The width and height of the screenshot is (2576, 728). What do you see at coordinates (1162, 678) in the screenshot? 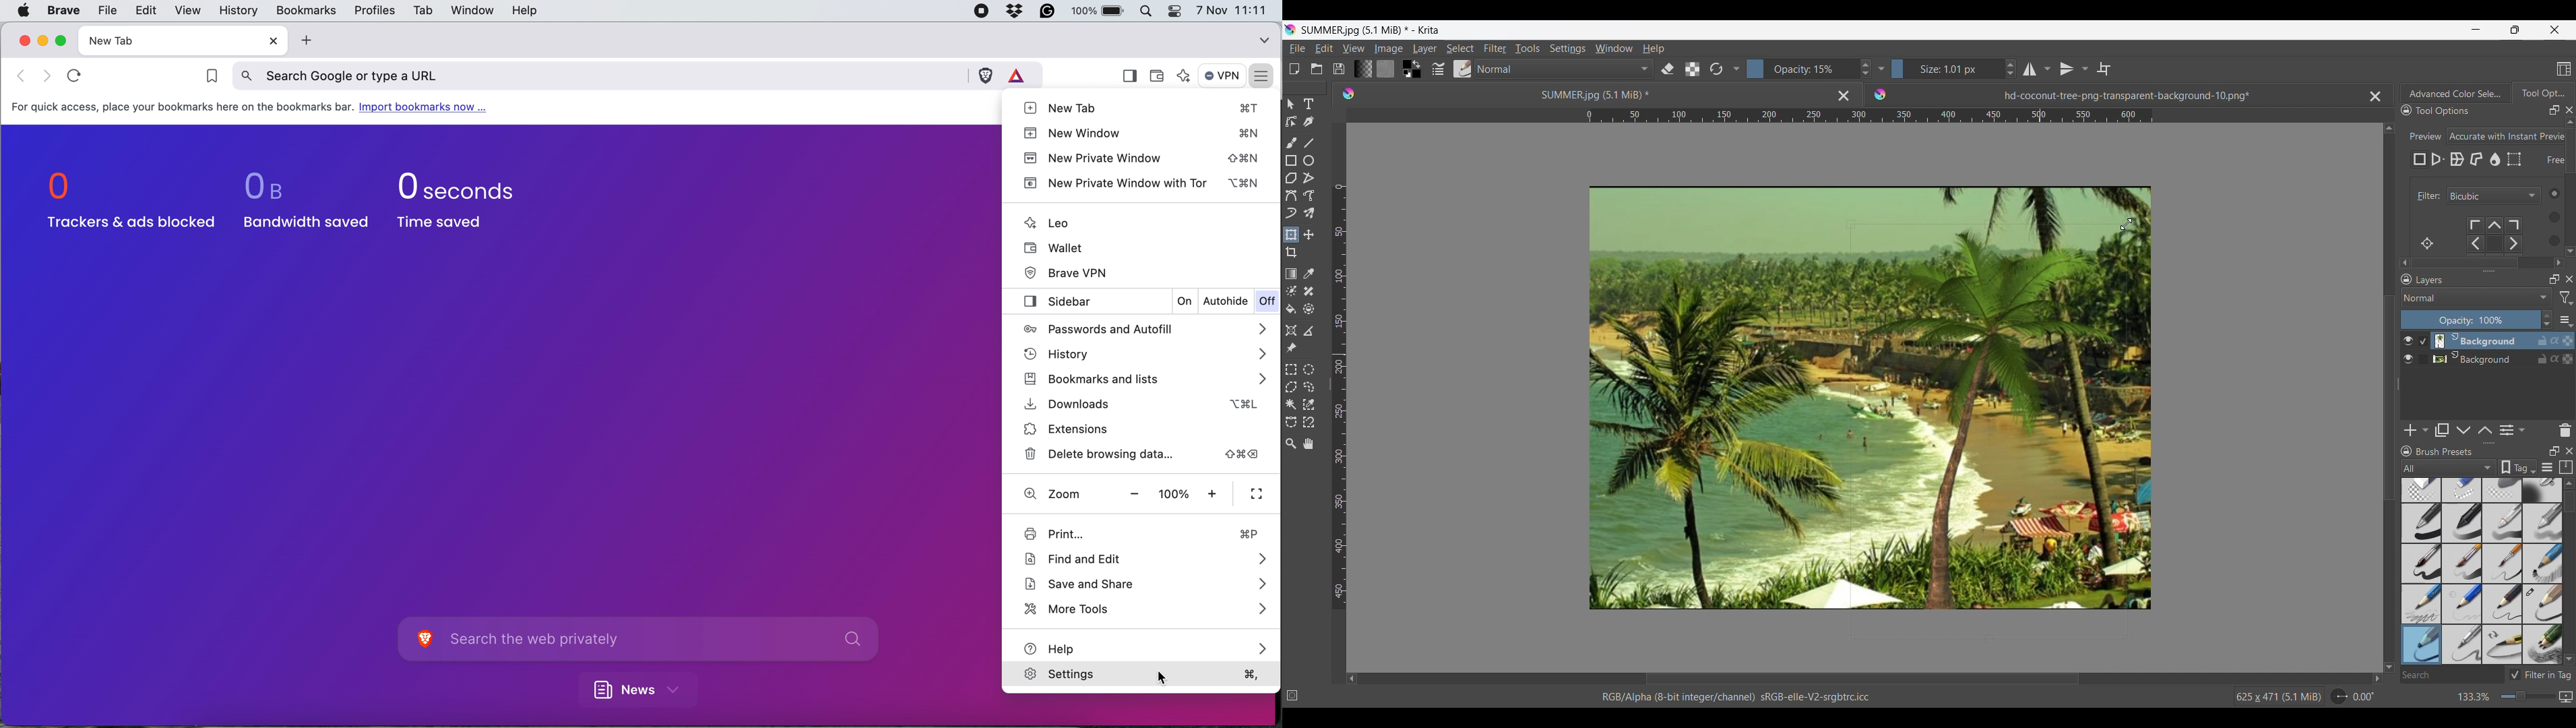
I see `cursor` at bounding box center [1162, 678].